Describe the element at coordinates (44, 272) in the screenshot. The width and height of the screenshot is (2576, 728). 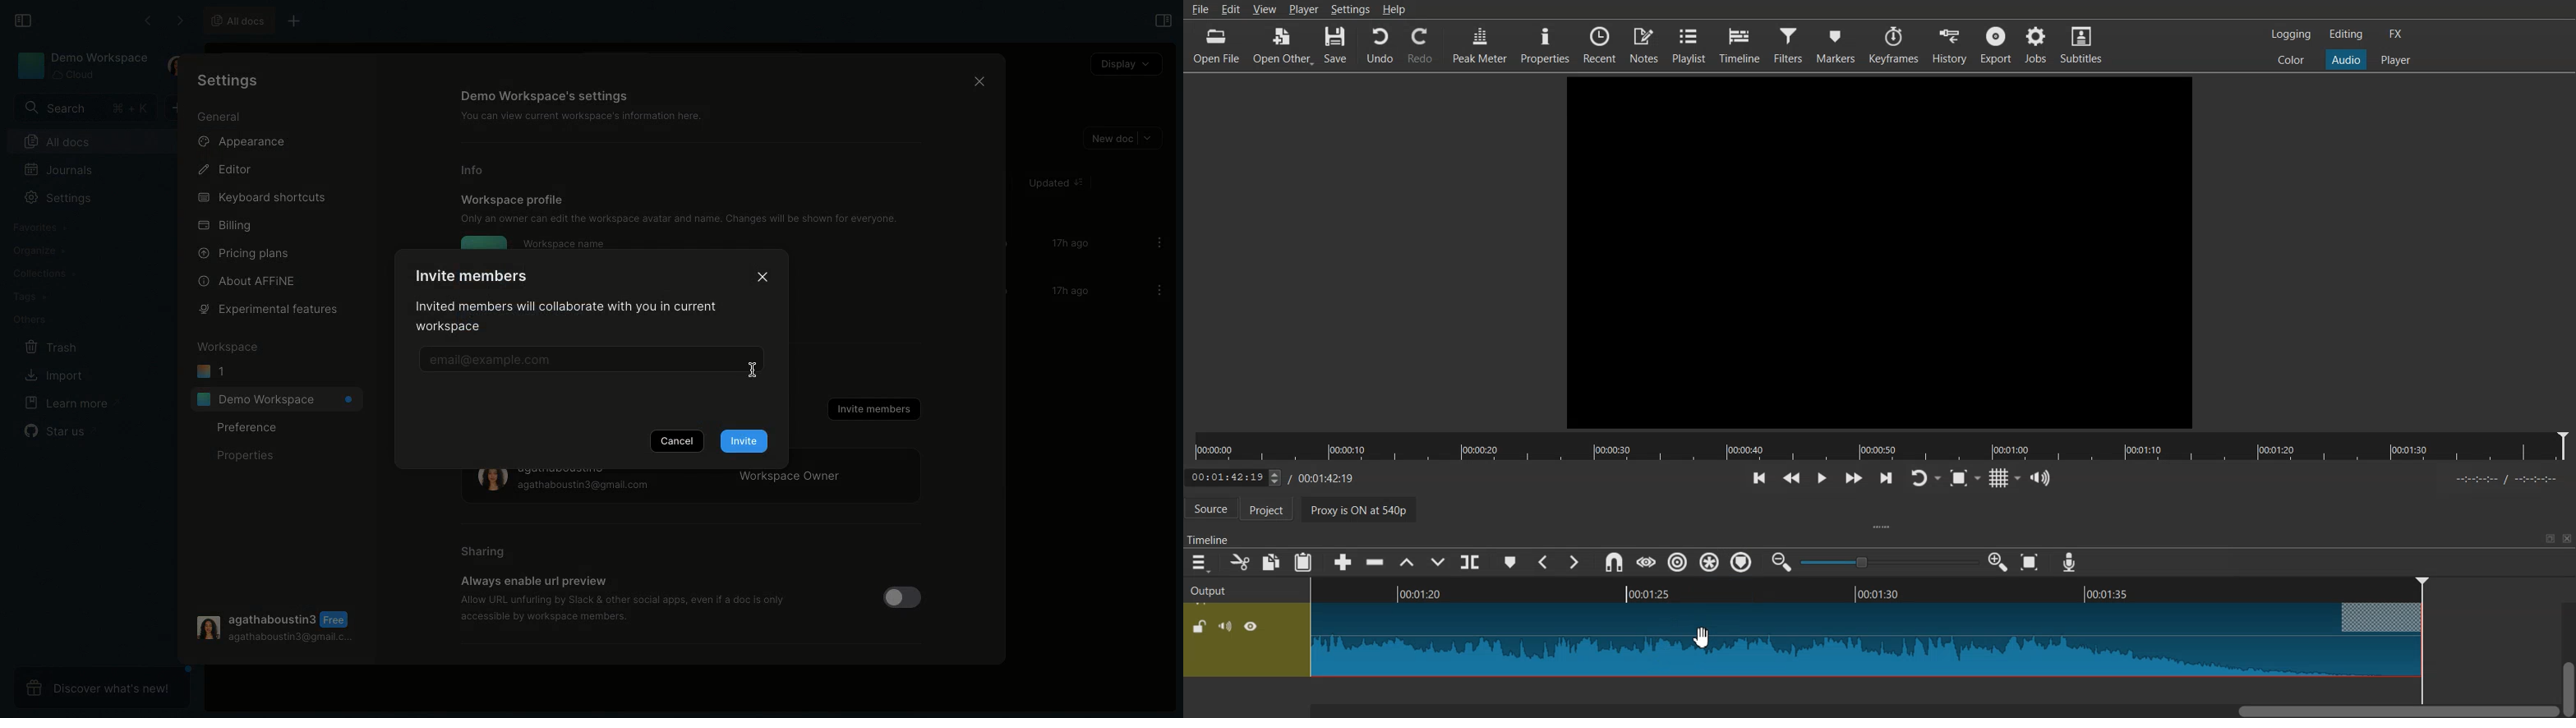
I see `Collections` at that location.